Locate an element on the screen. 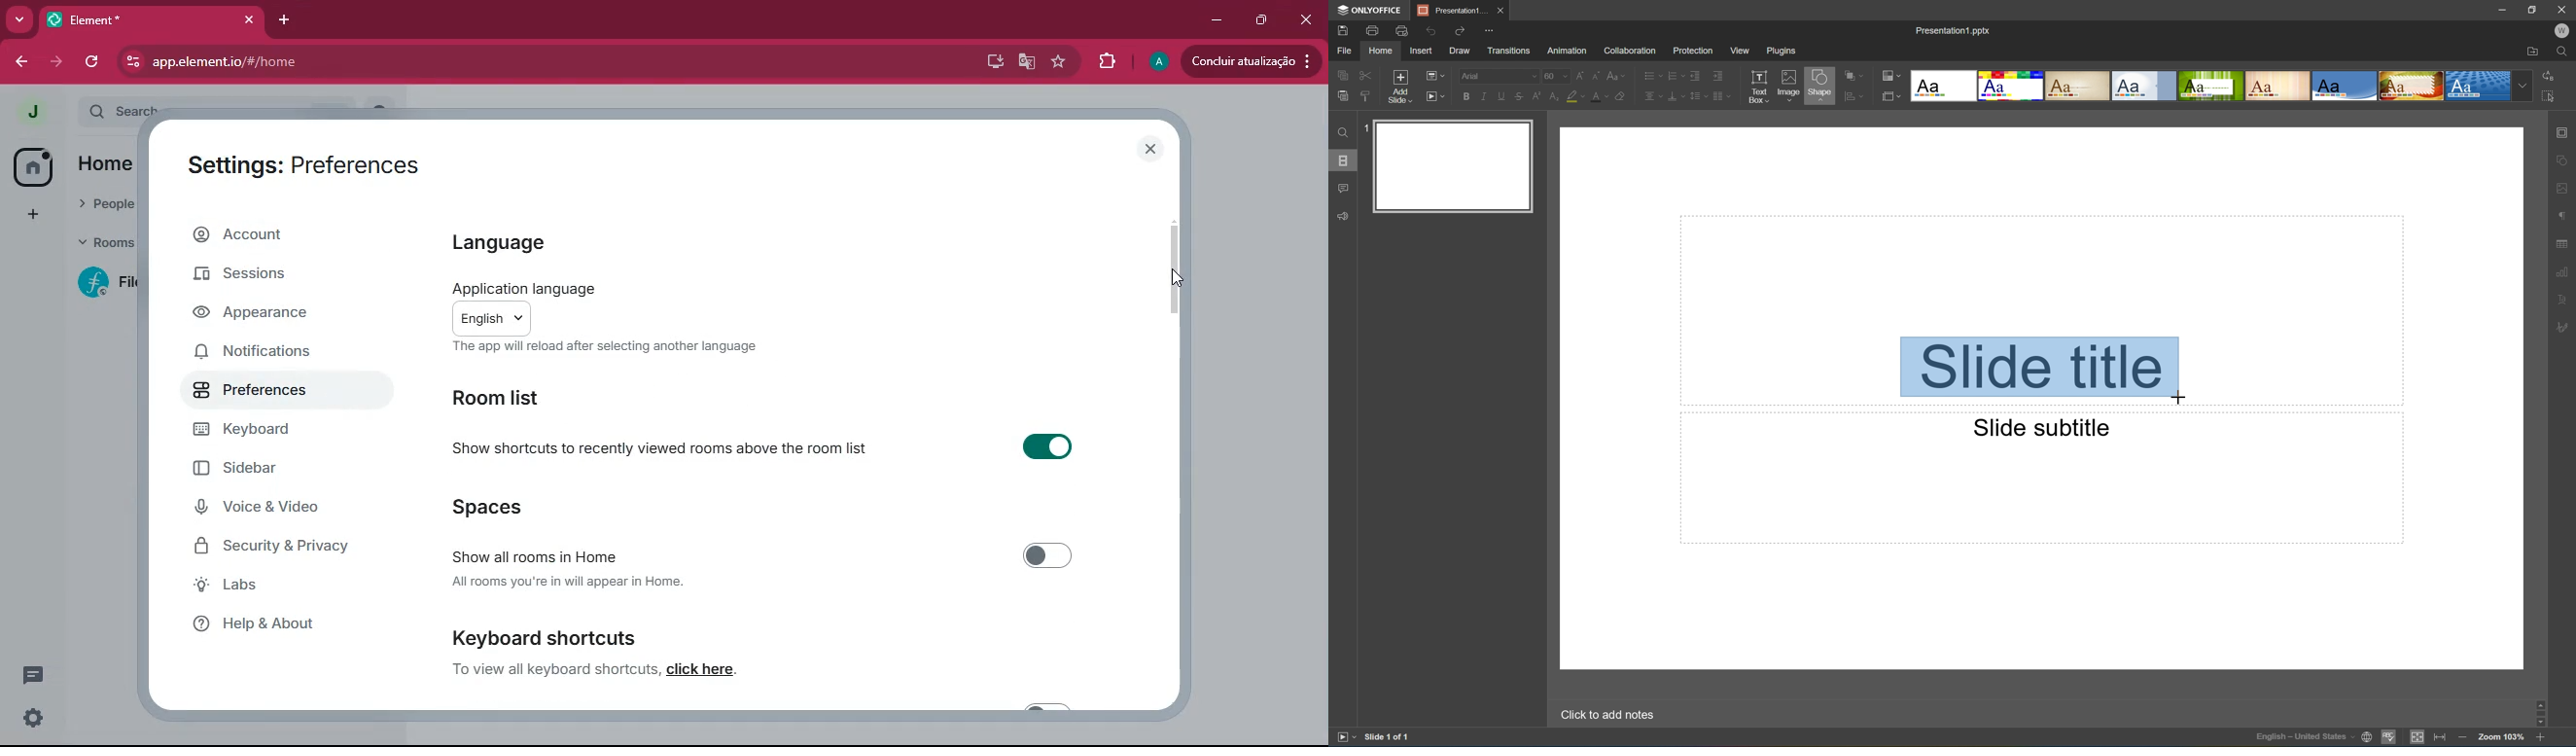  Close is located at coordinates (1501, 10).